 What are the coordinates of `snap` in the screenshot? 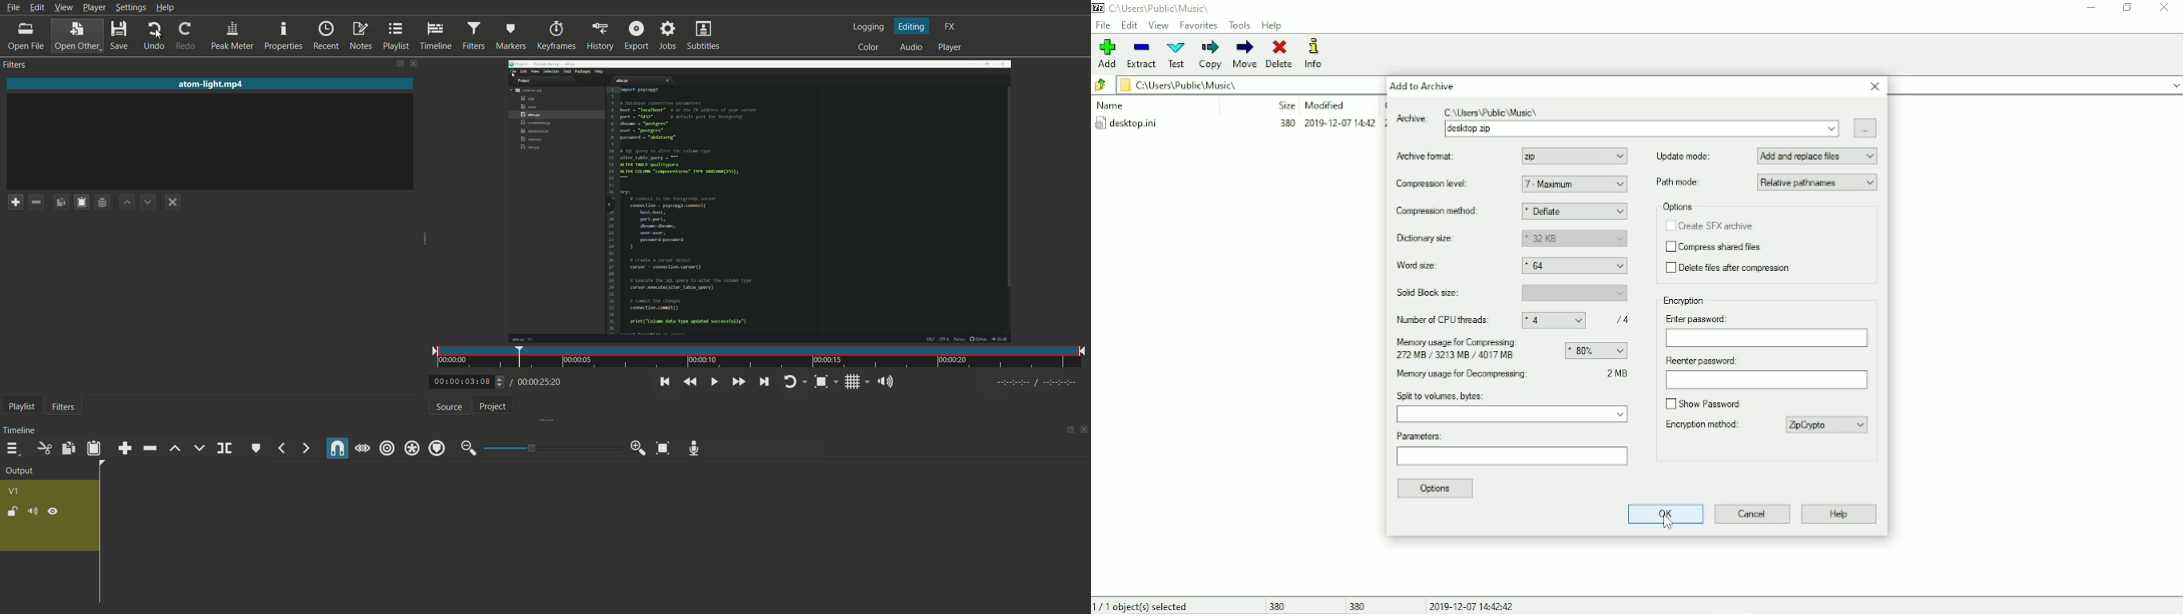 It's located at (337, 448).